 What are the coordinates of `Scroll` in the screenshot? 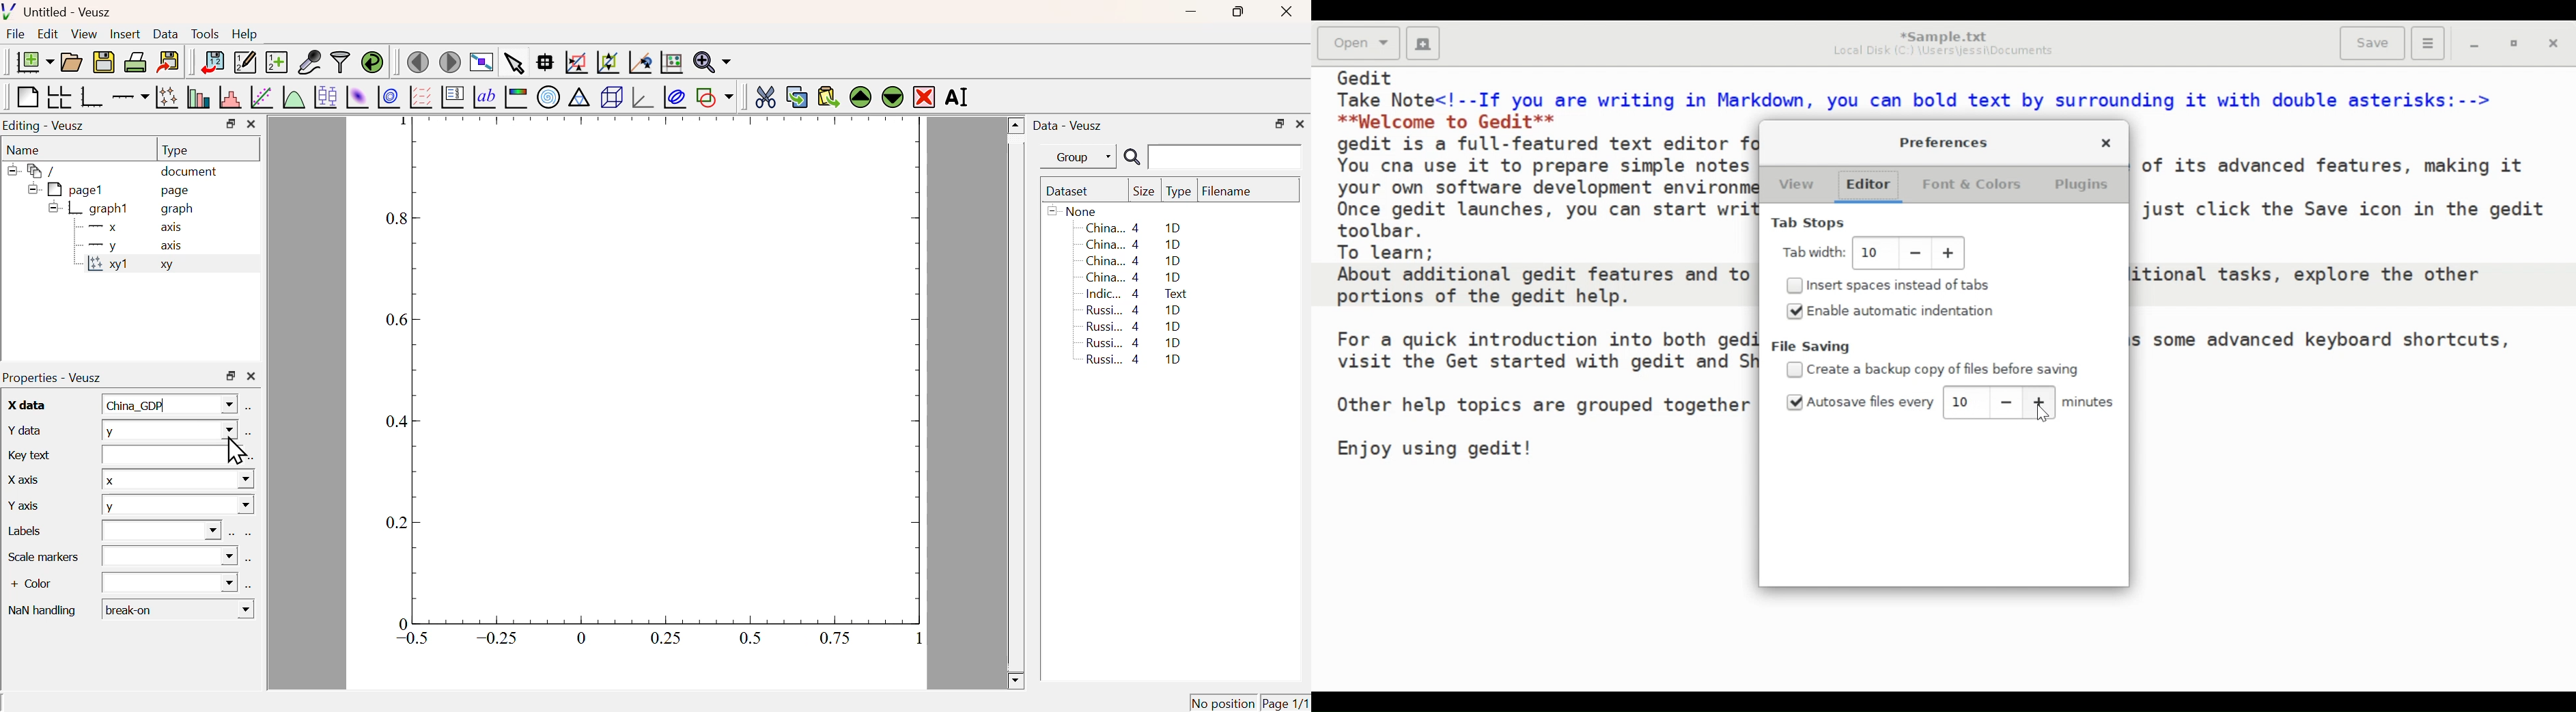 It's located at (1016, 404).